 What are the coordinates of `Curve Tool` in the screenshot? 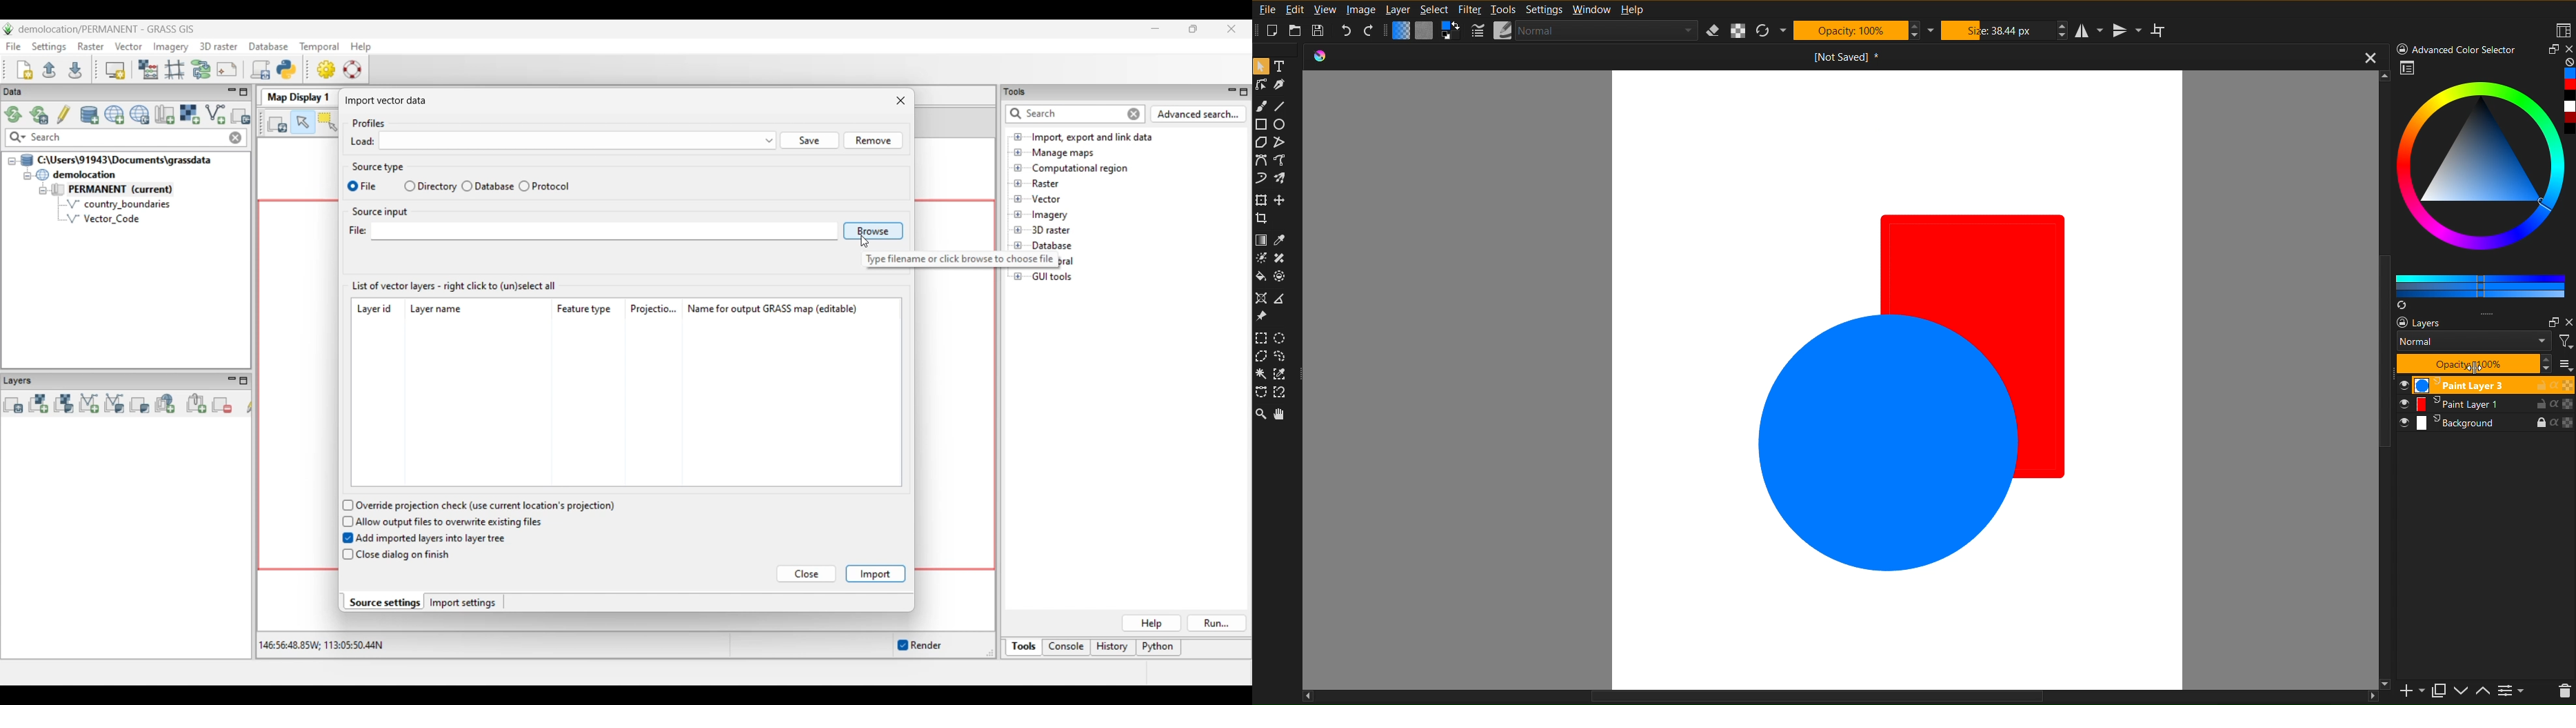 It's located at (1262, 161).